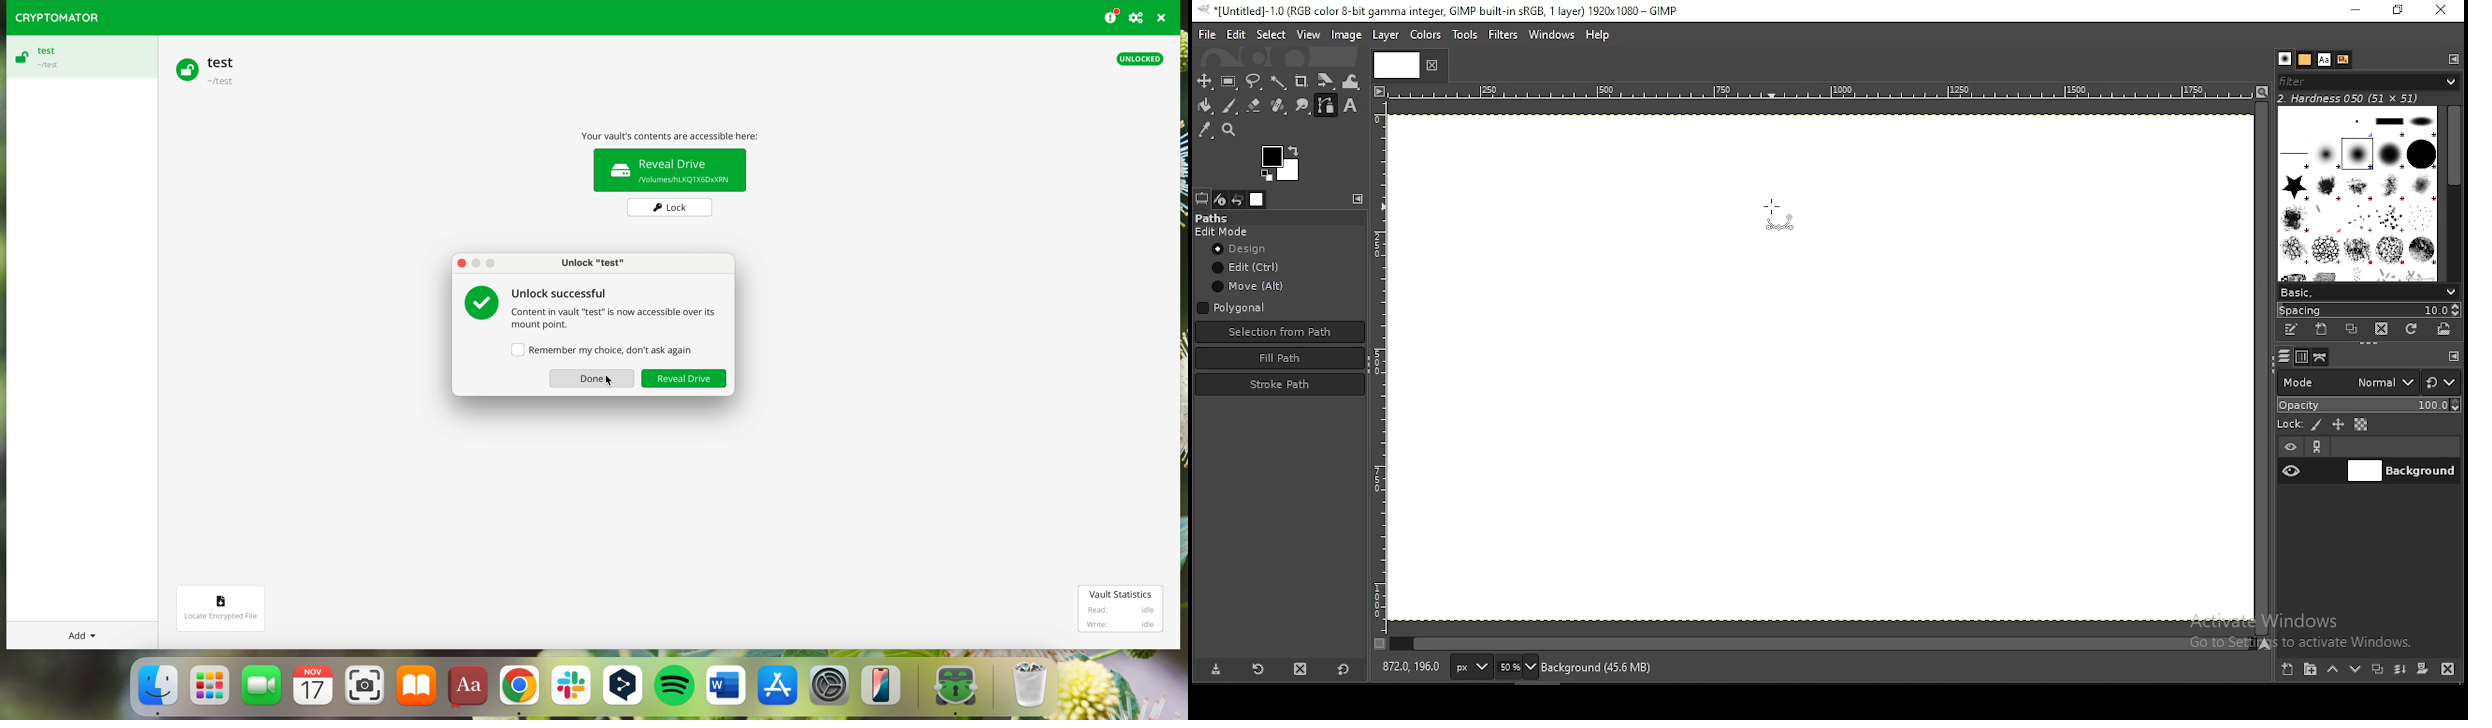  I want to click on Spotify, so click(676, 687).